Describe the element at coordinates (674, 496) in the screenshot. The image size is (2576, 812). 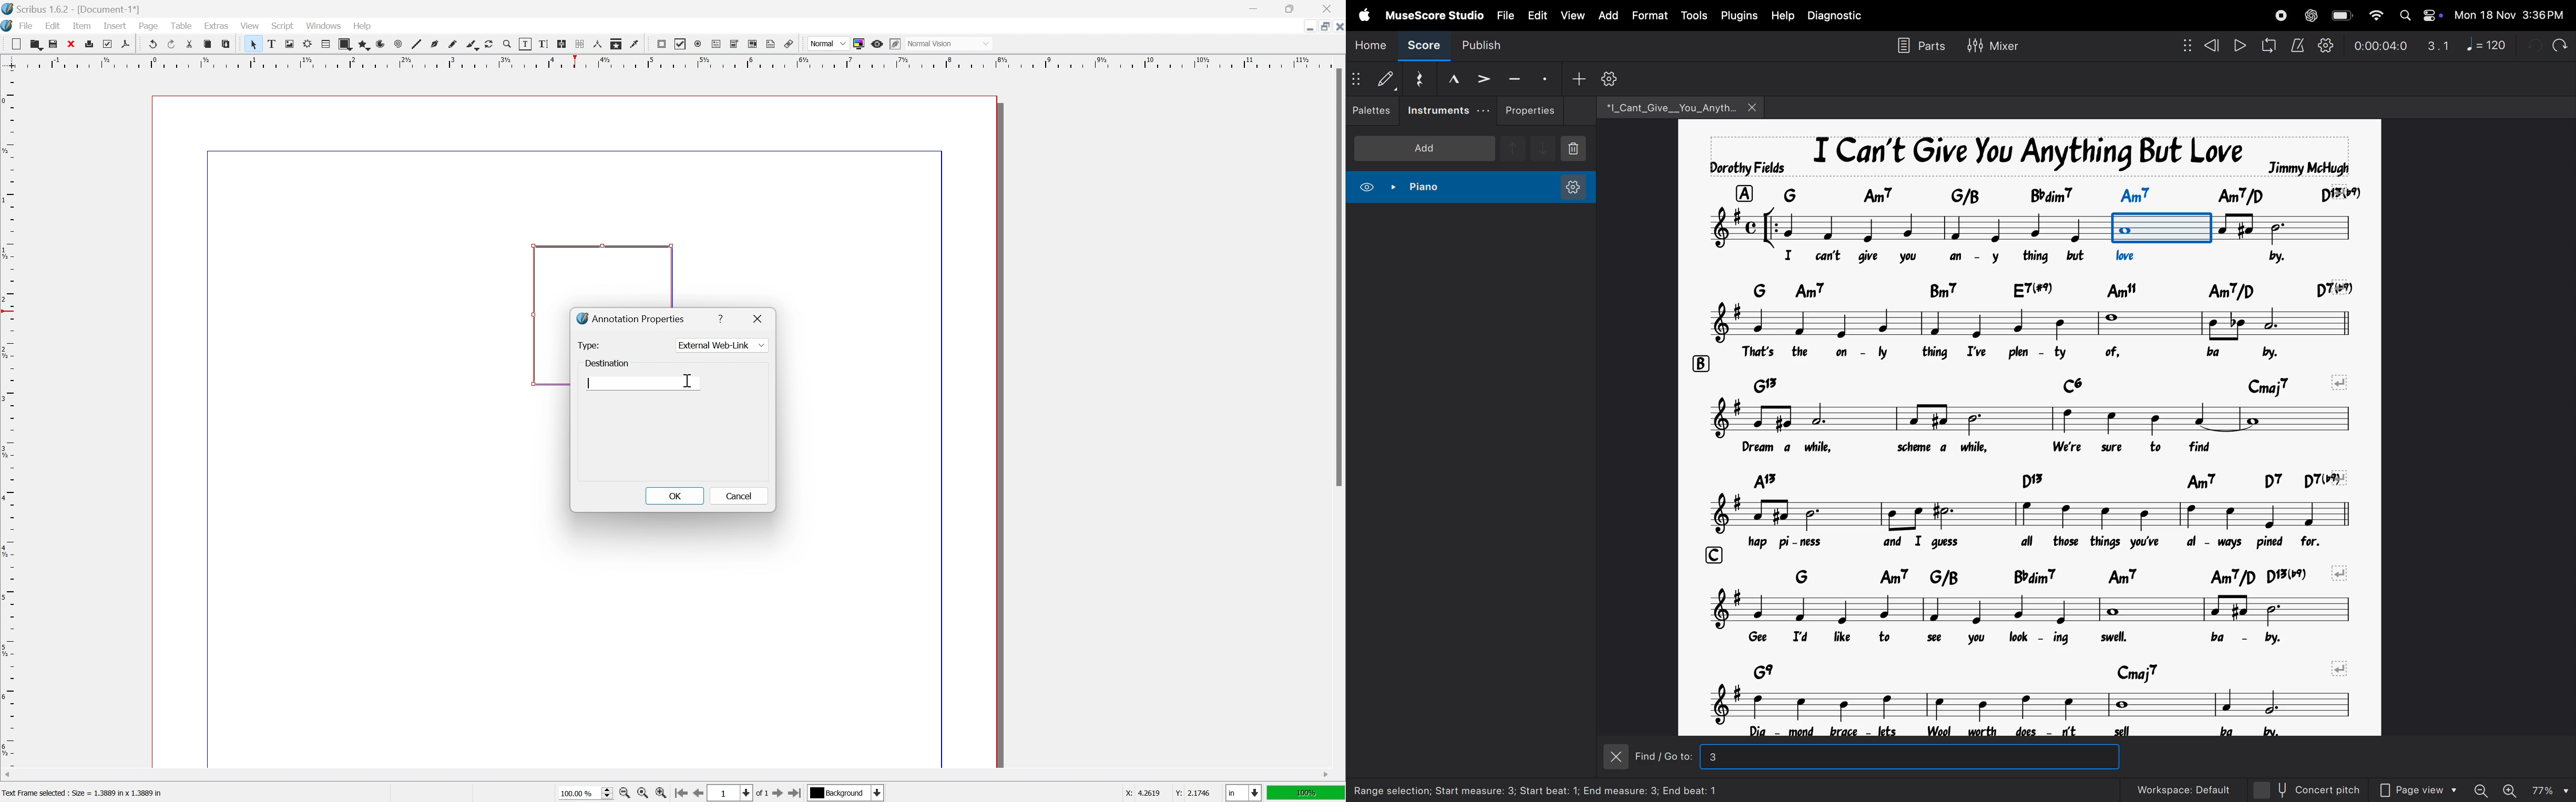
I see `OK` at that location.